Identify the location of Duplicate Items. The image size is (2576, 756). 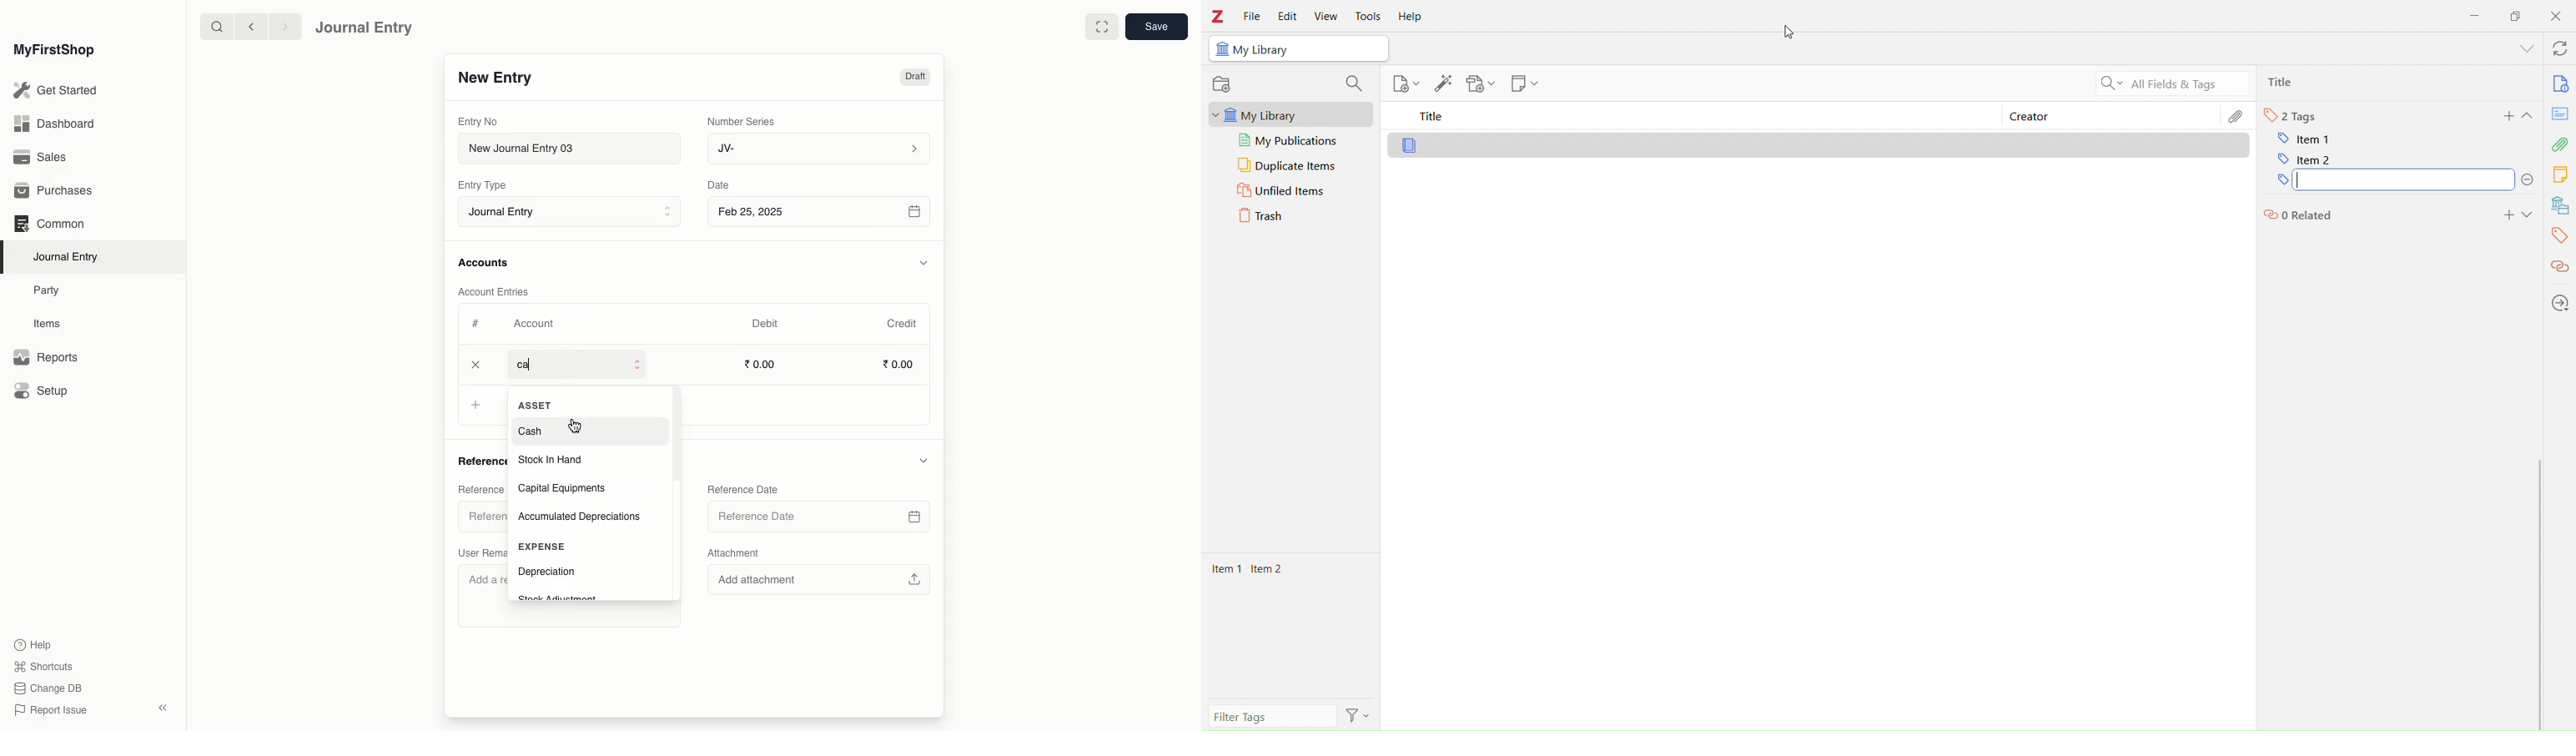
(1292, 166).